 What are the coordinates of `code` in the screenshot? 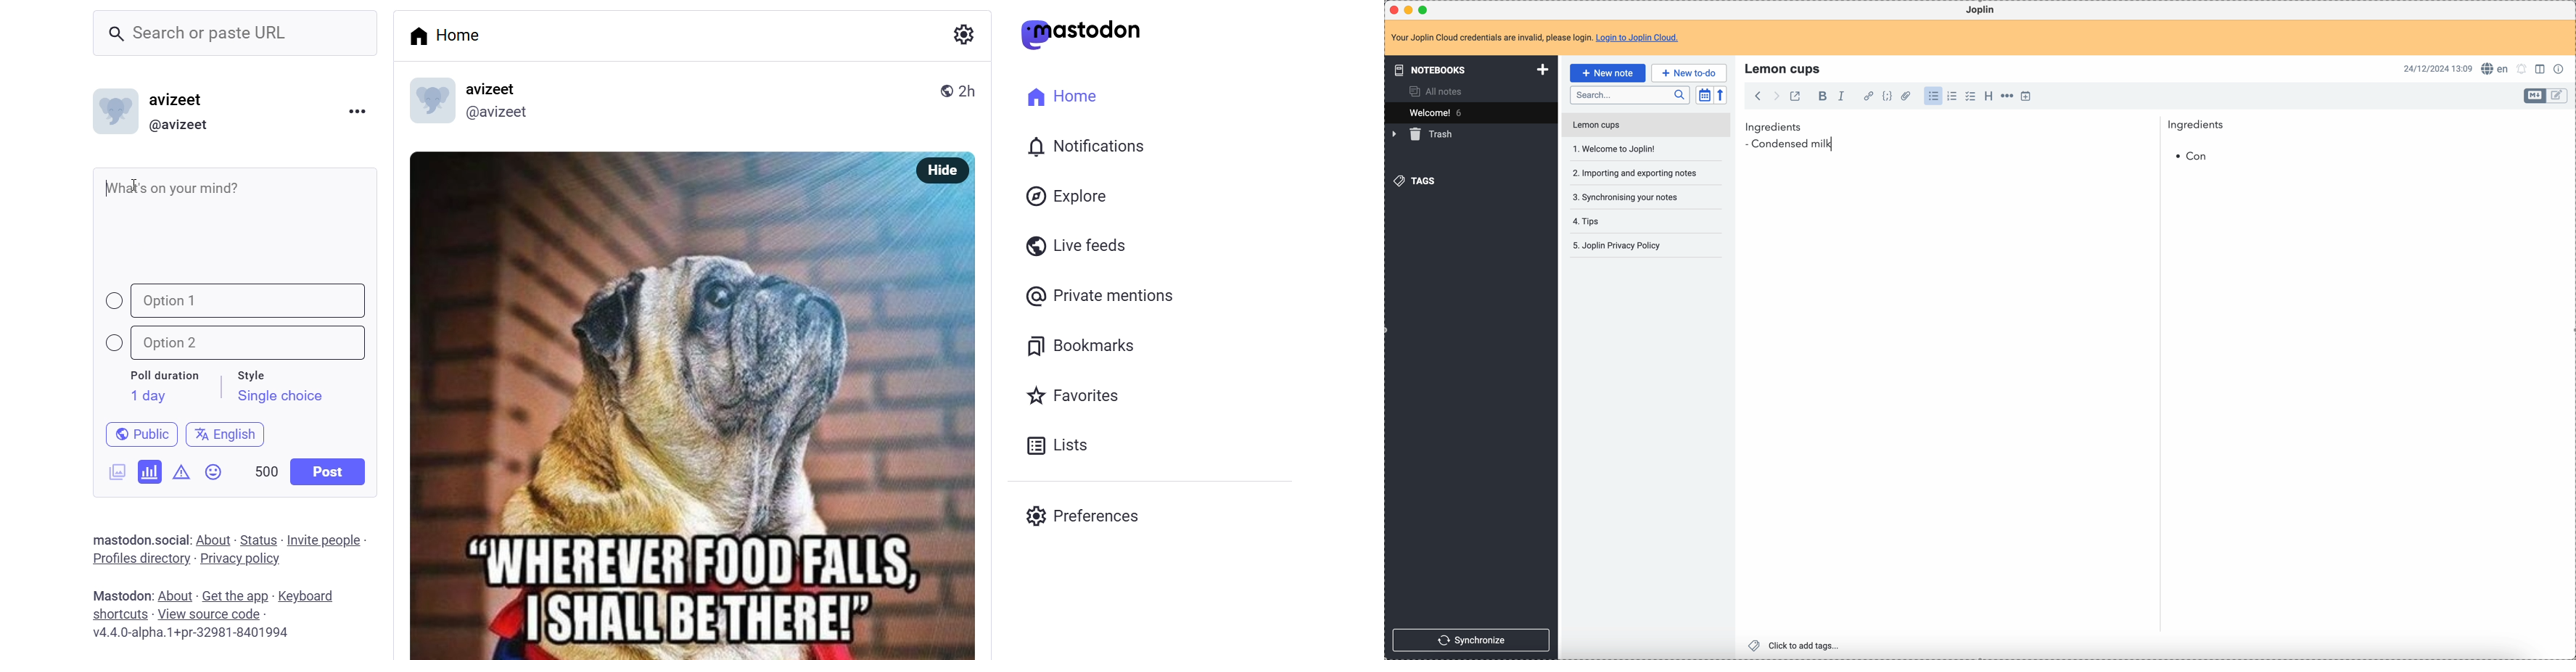 It's located at (1887, 97).